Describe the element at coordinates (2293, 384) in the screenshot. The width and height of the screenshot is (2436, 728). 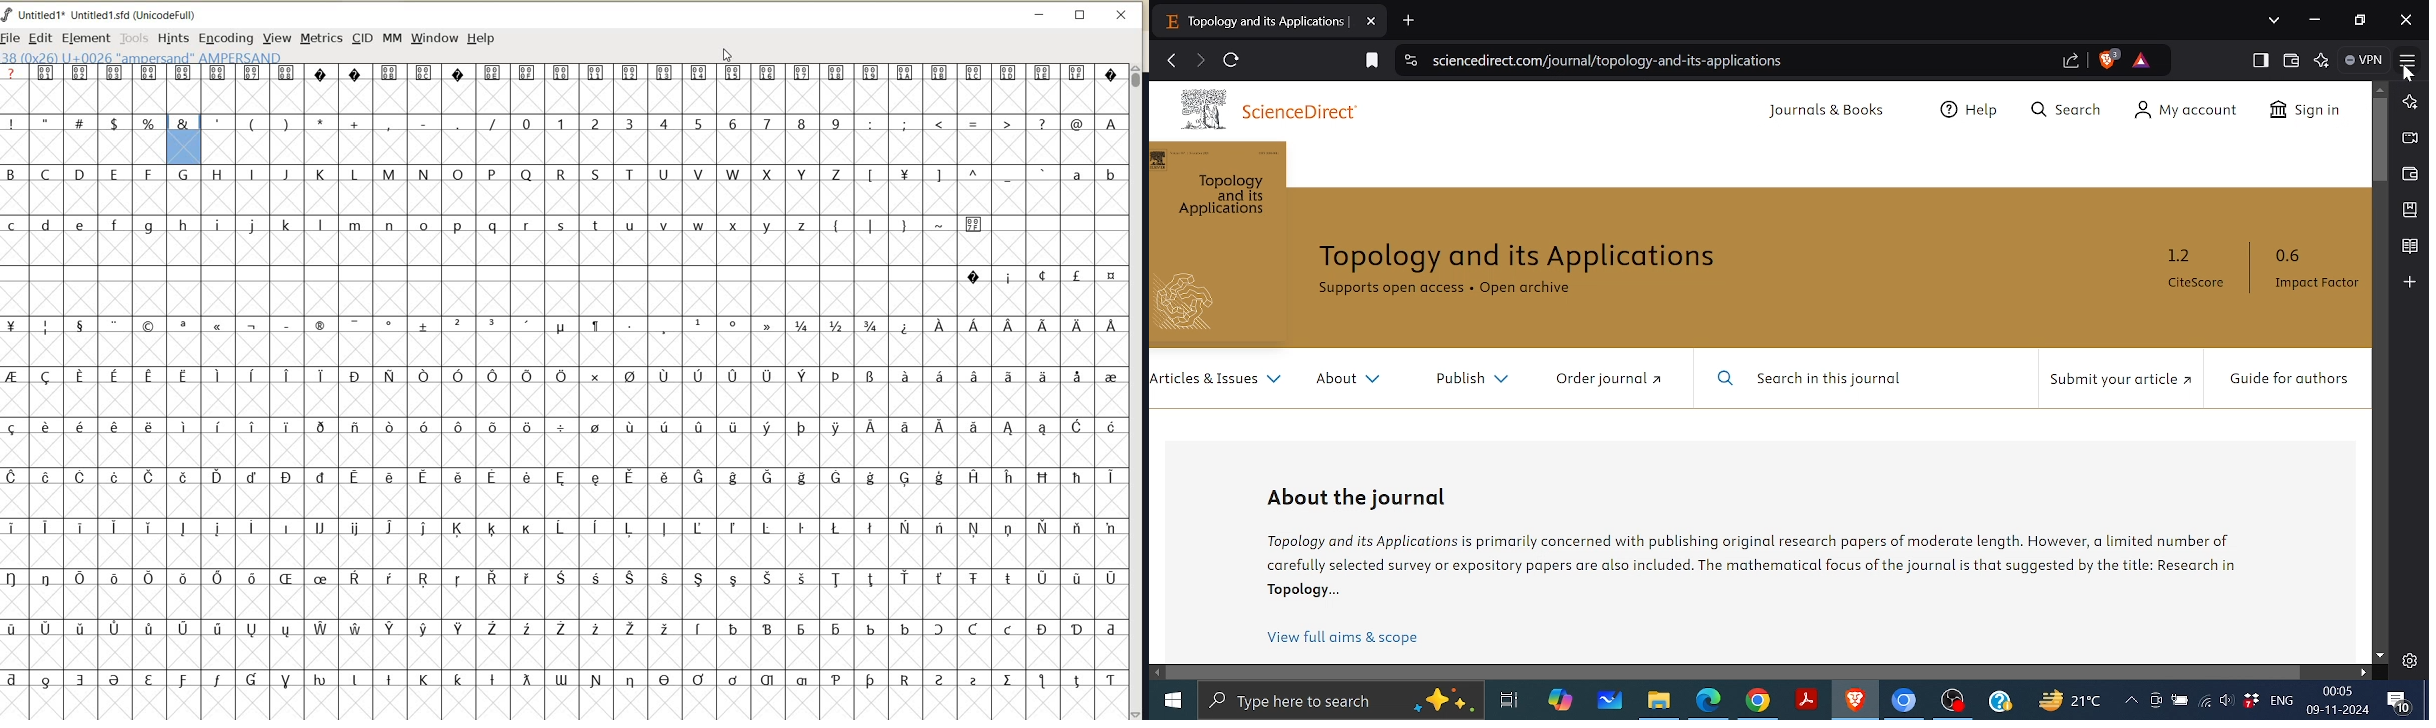
I see `Guide for authors` at that location.